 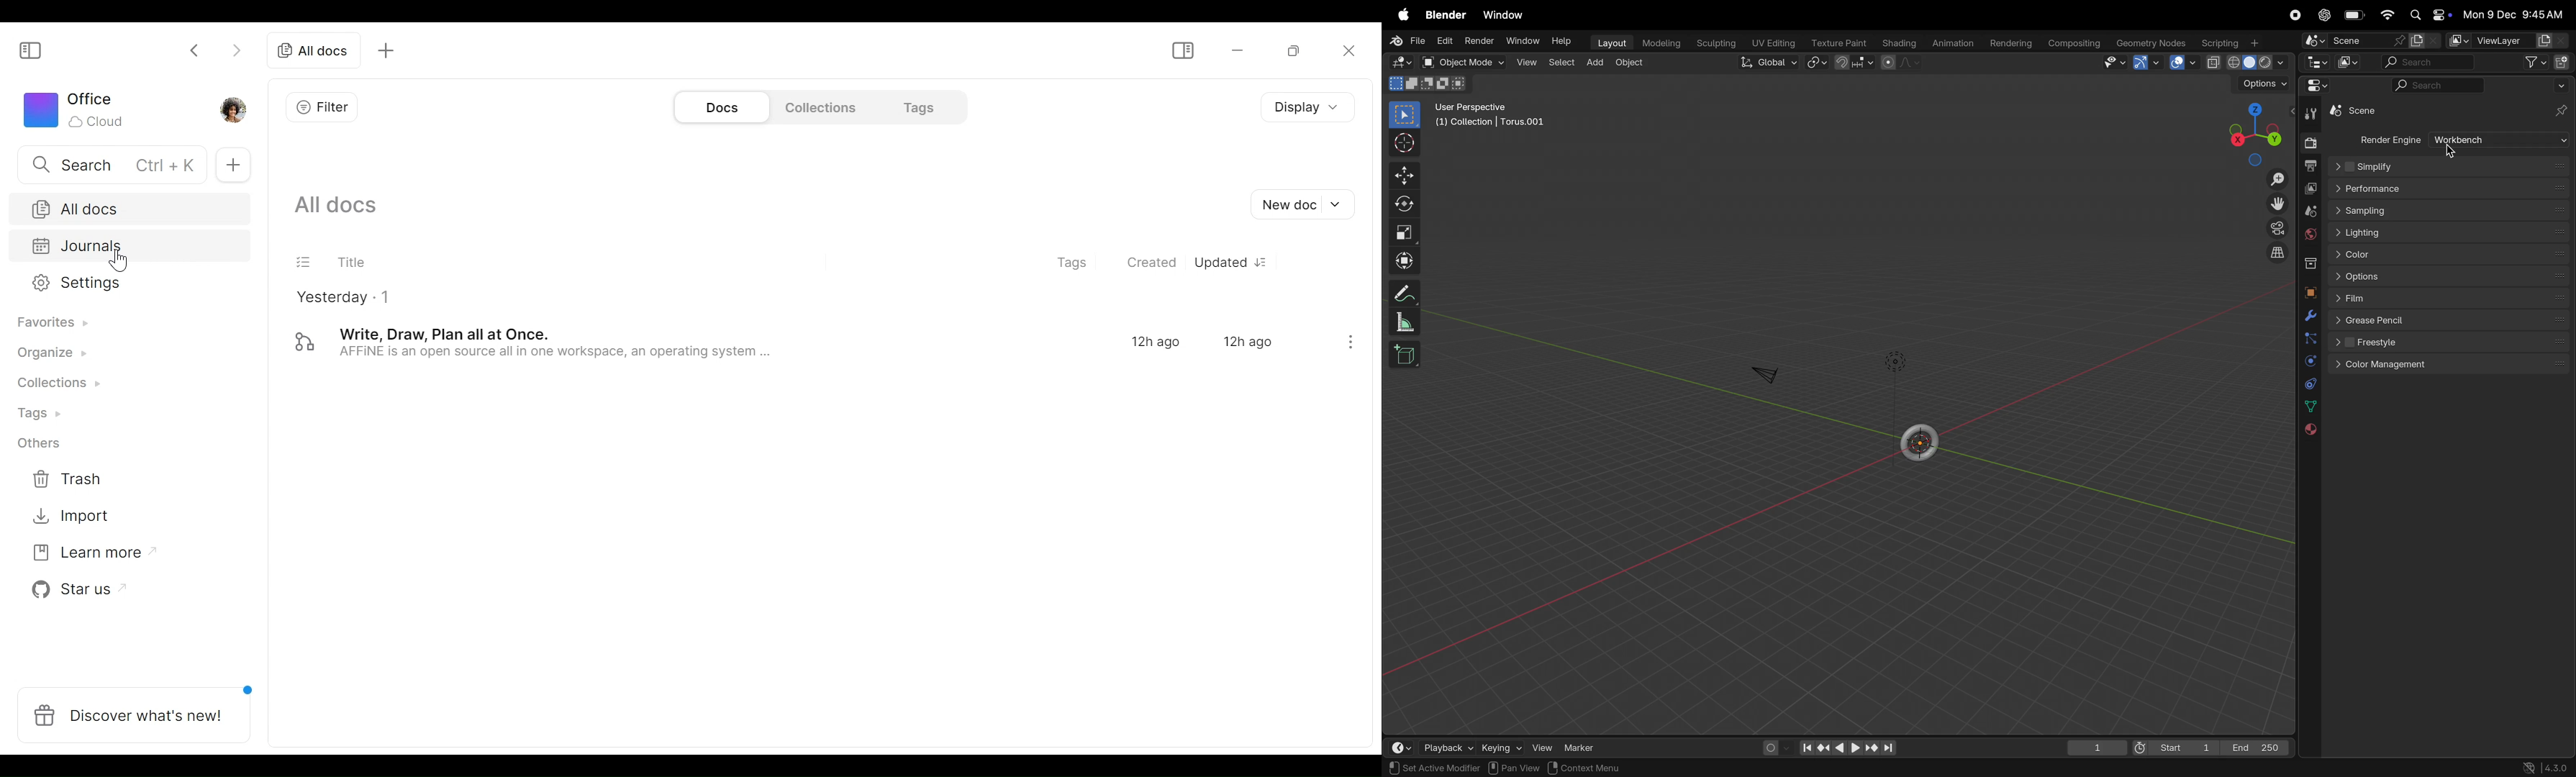 I want to click on Transform, so click(x=1406, y=259).